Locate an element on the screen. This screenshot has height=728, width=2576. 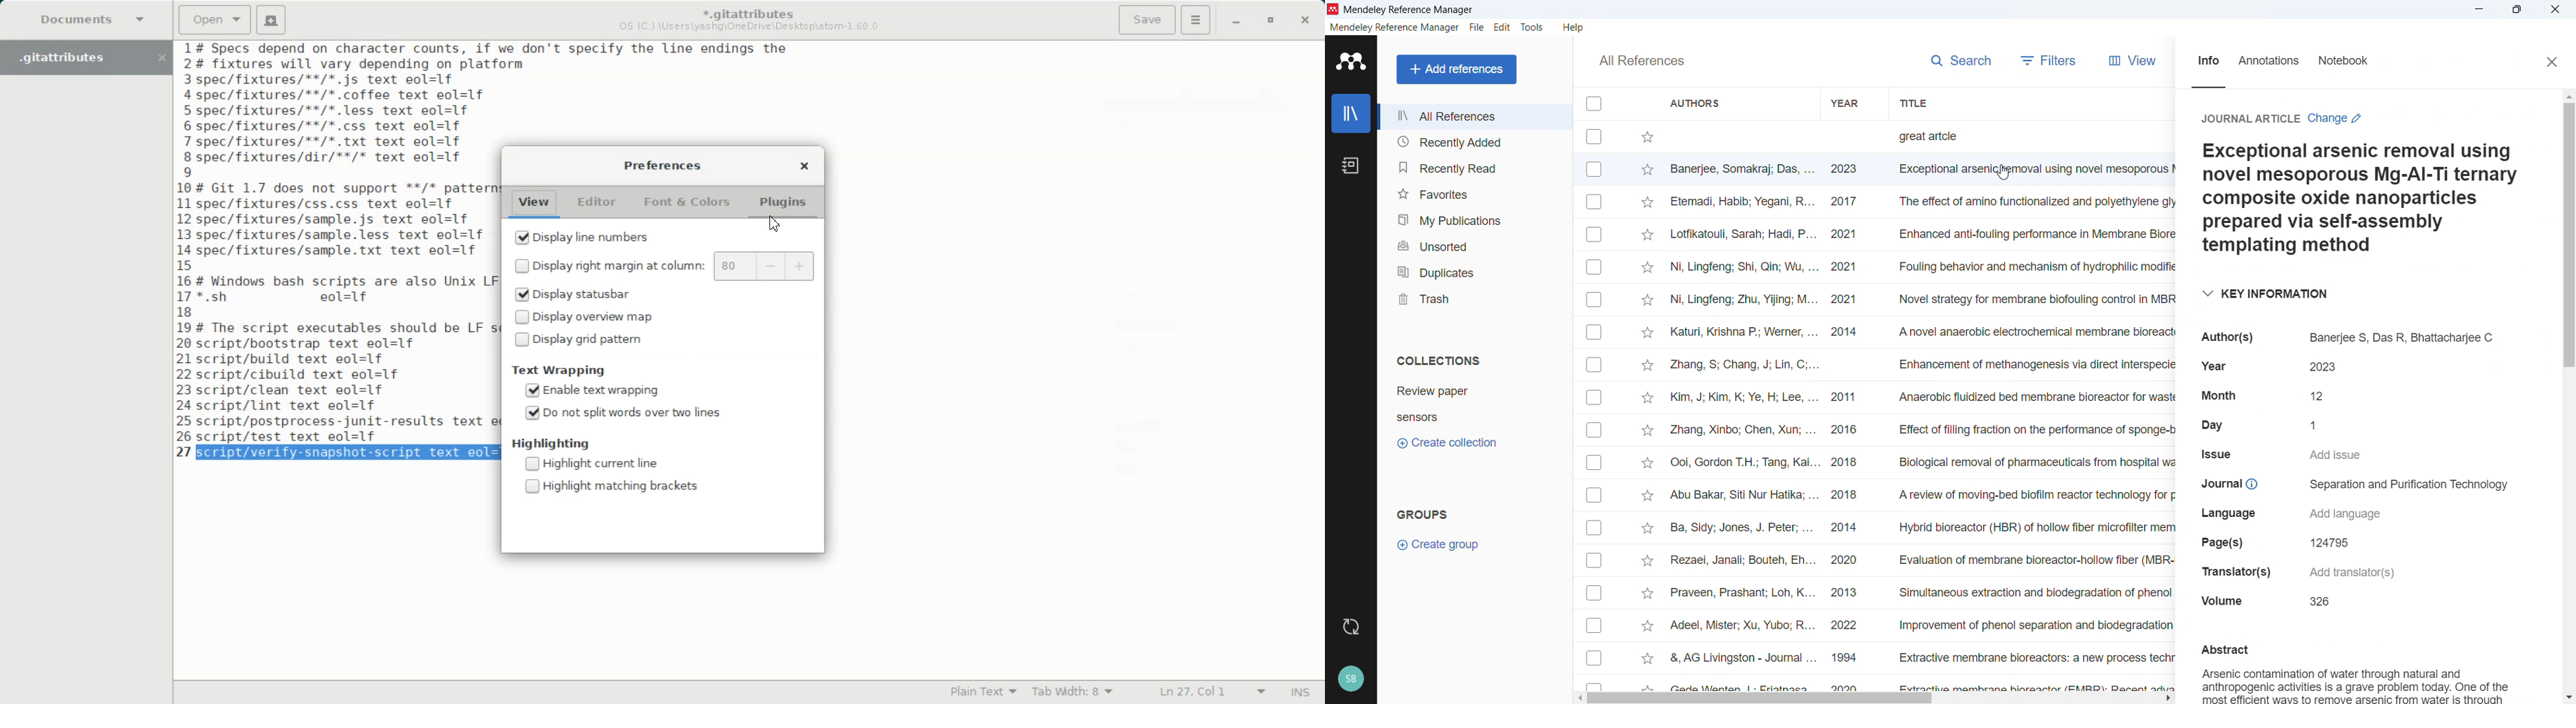
Add translators  is located at coordinates (2351, 570).